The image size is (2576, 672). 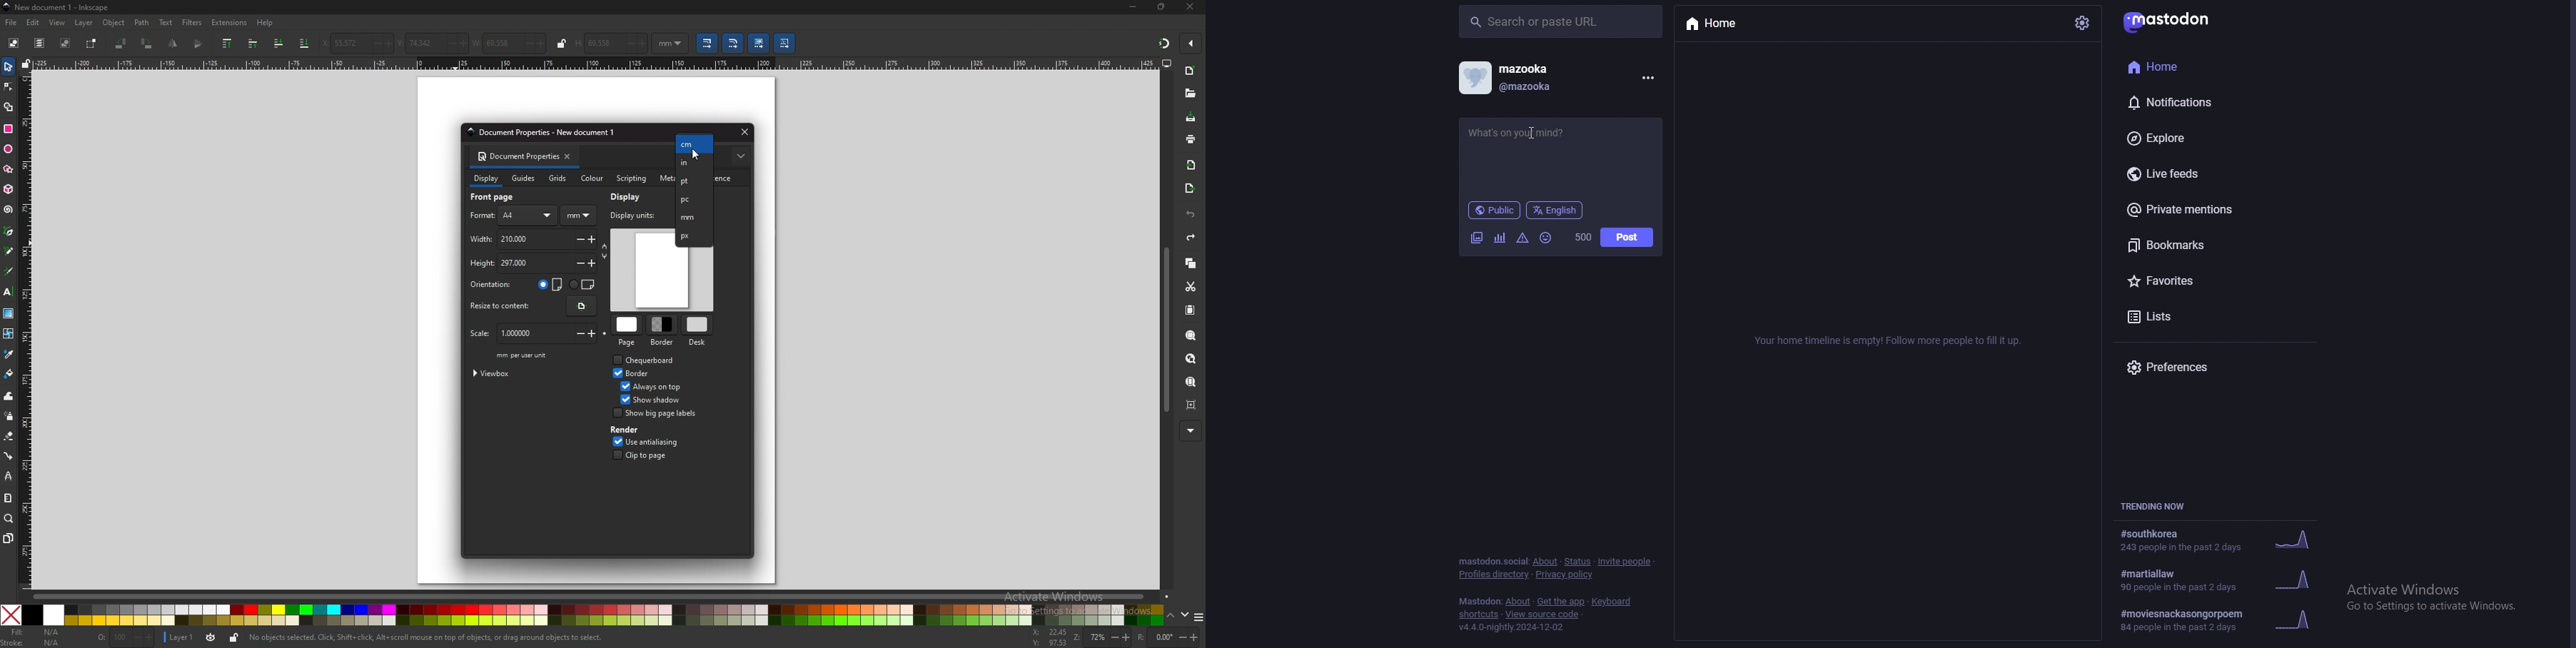 I want to click on path, so click(x=141, y=23).